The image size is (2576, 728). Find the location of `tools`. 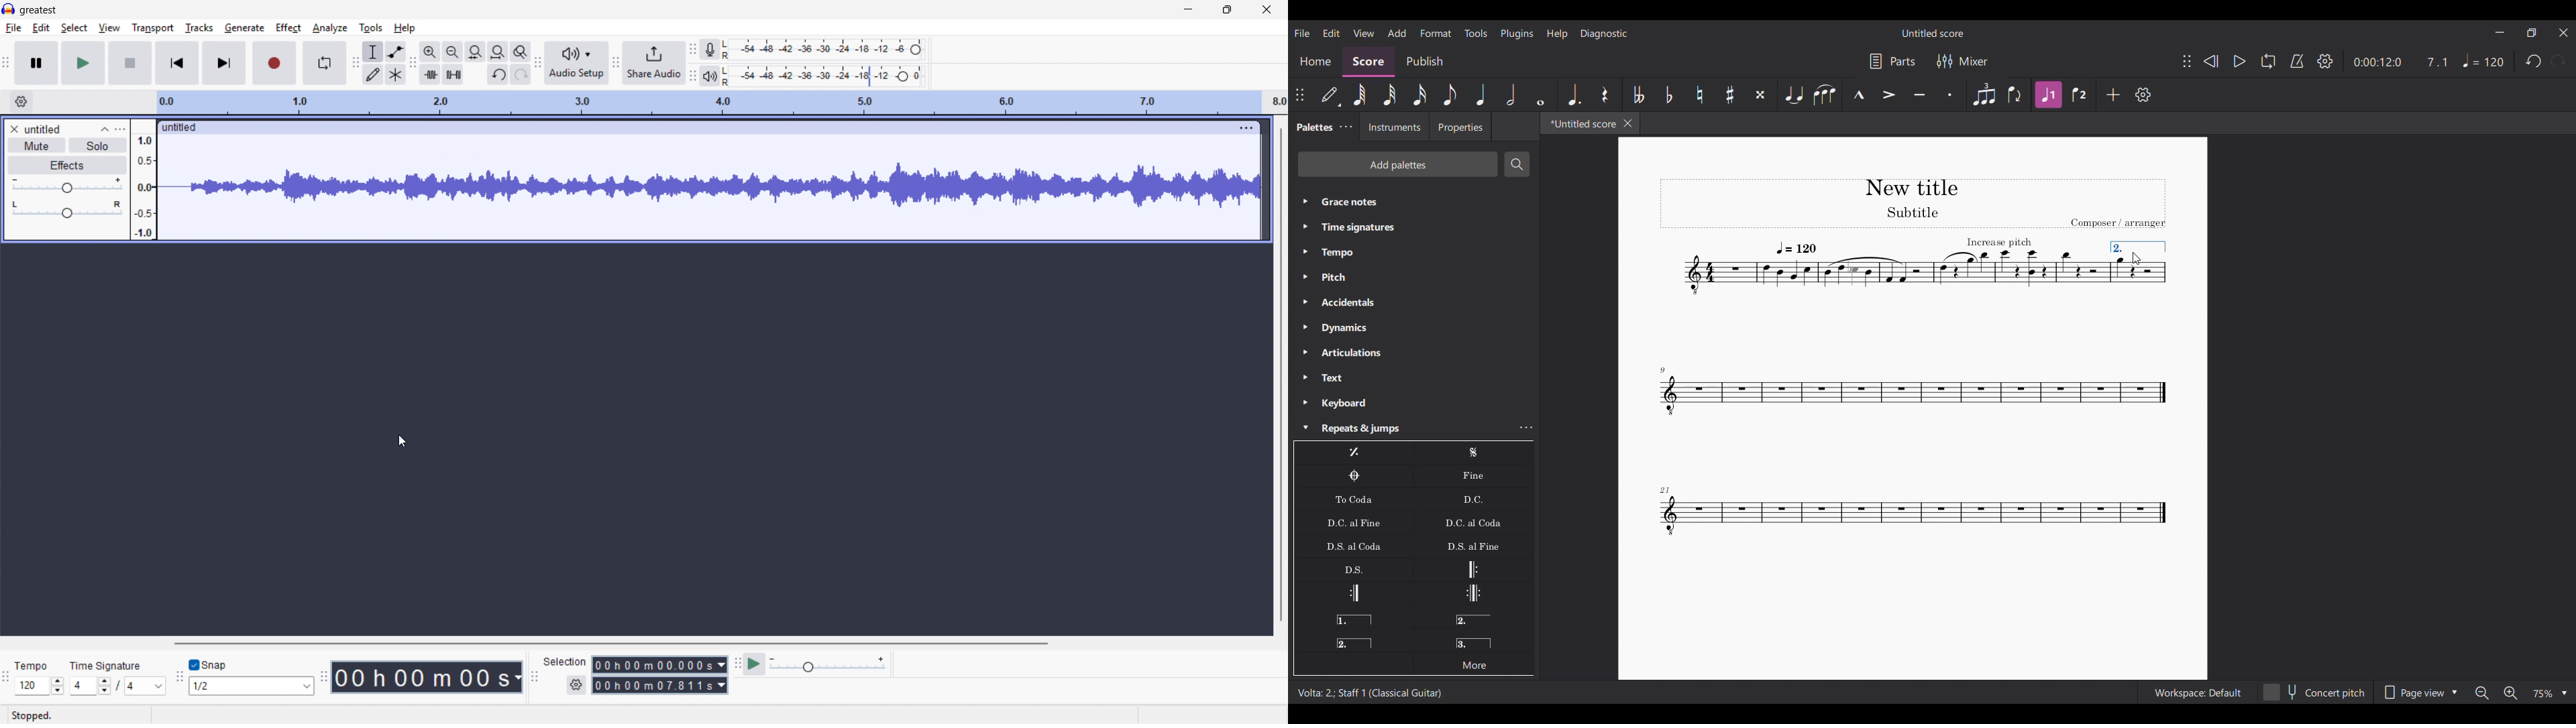

tools is located at coordinates (371, 27).